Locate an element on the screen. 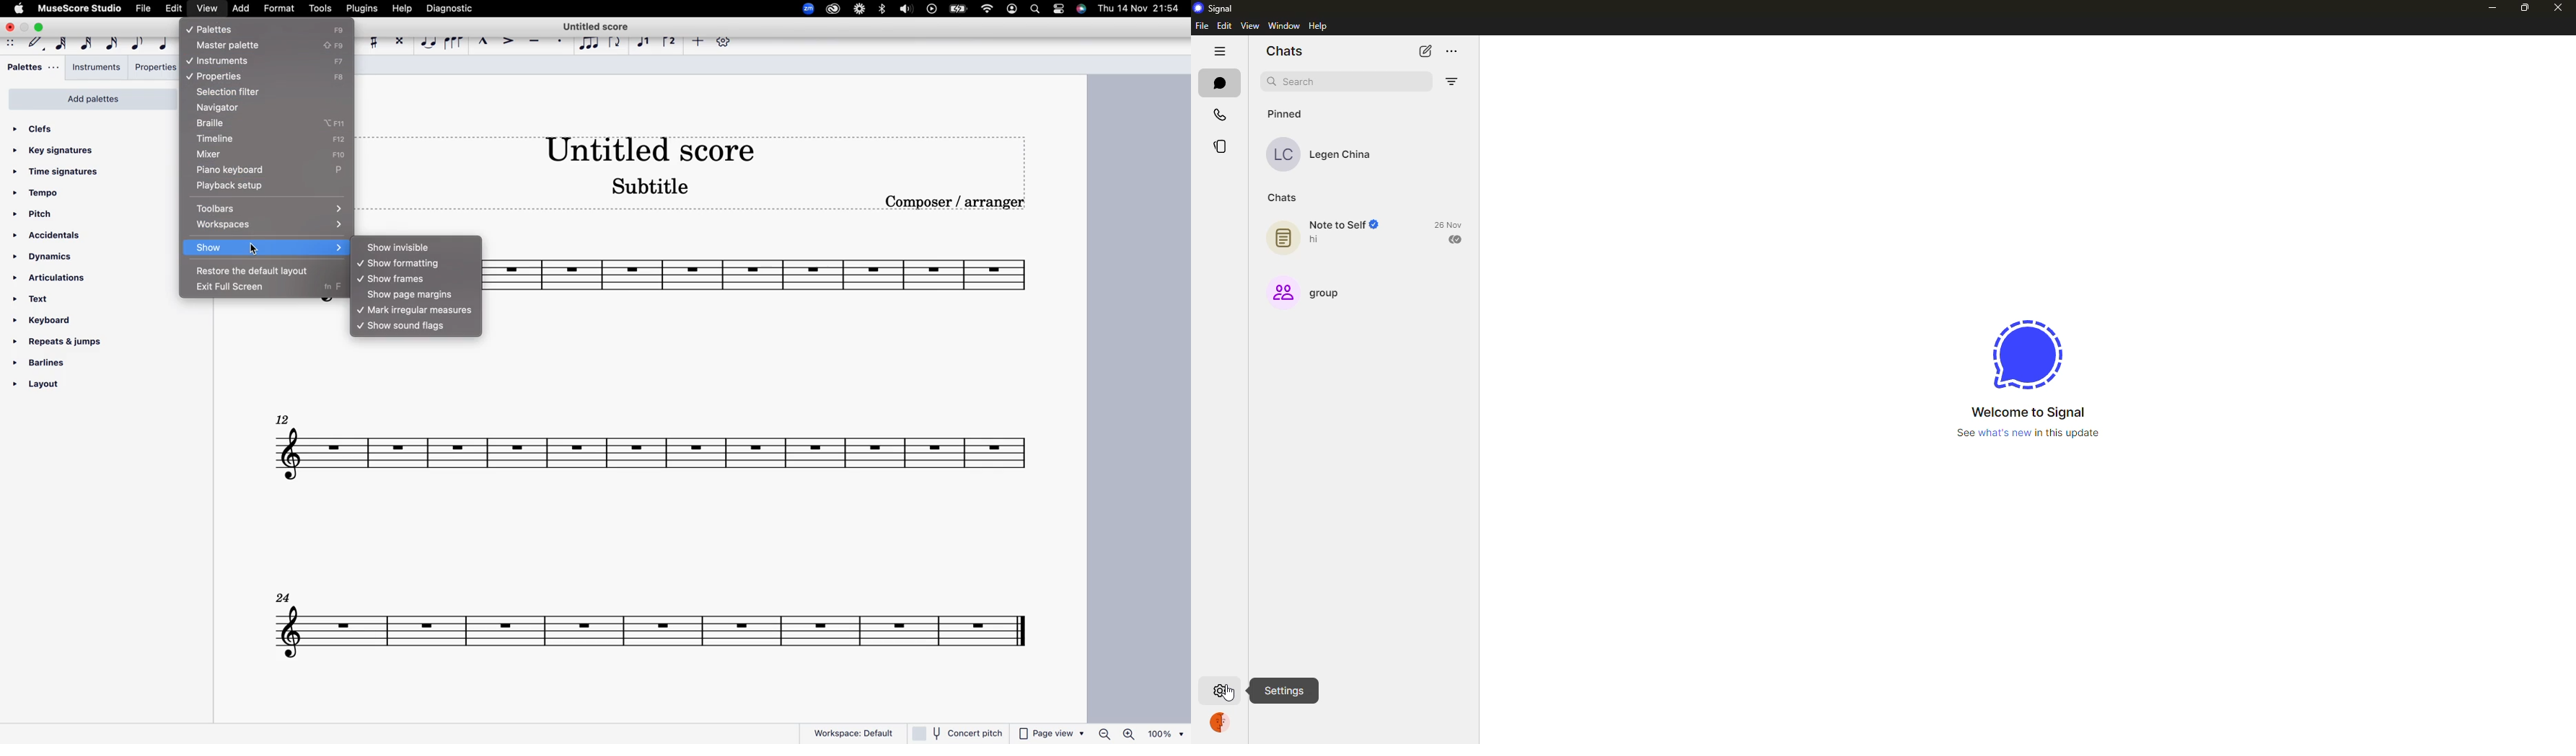  32nd note is located at coordinates (85, 44).